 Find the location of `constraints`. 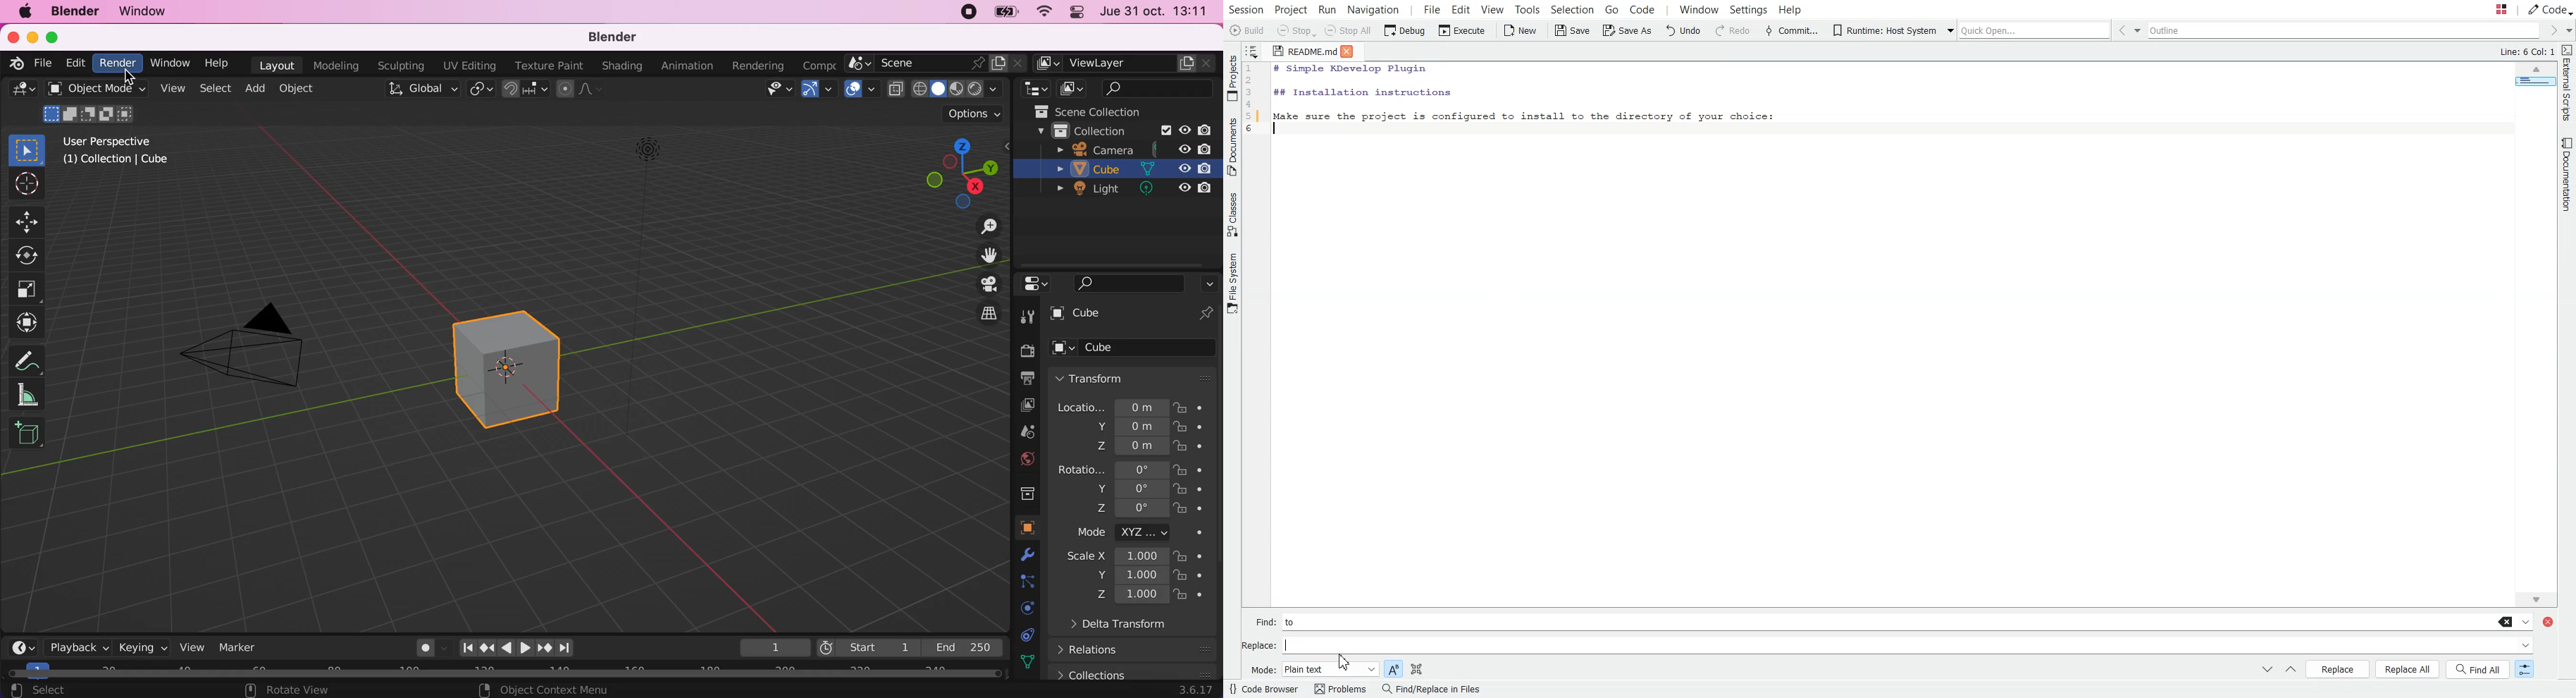

constraints is located at coordinates (1030, 582).